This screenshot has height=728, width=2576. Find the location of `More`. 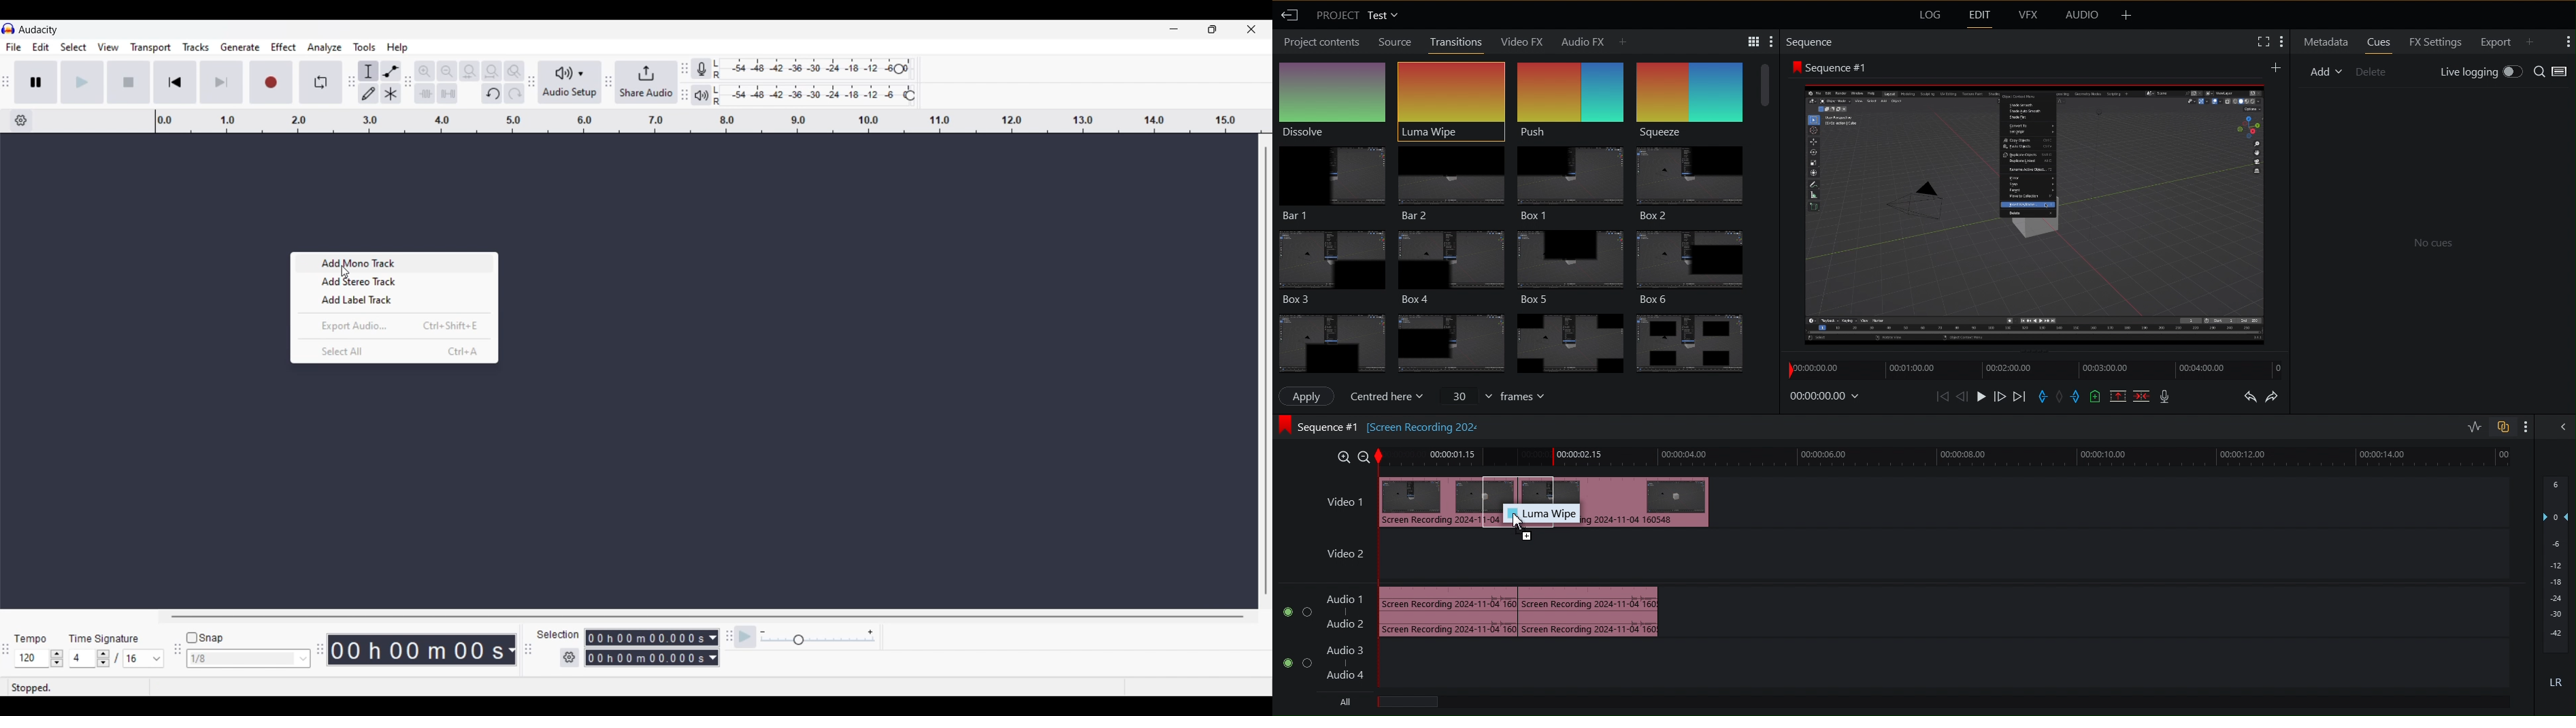

More is located at coordinates (2126, 16).